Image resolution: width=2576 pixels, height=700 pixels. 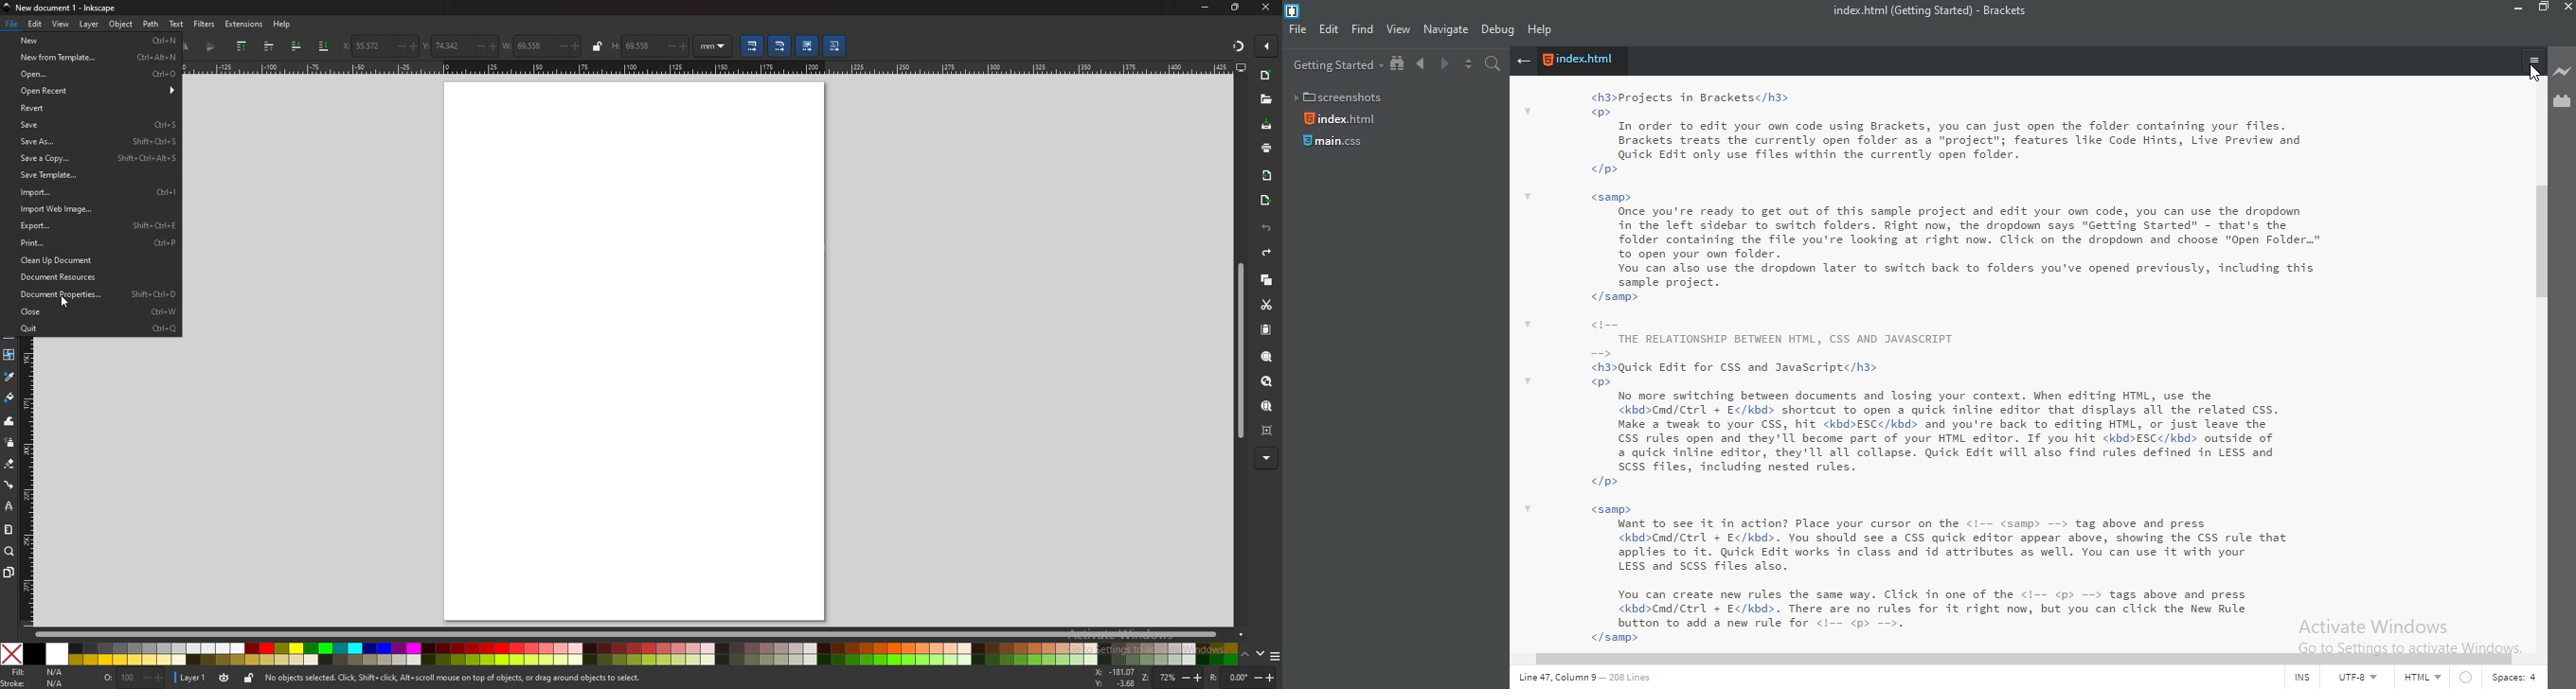 I want to click on revert, so click(x=92, y=107).